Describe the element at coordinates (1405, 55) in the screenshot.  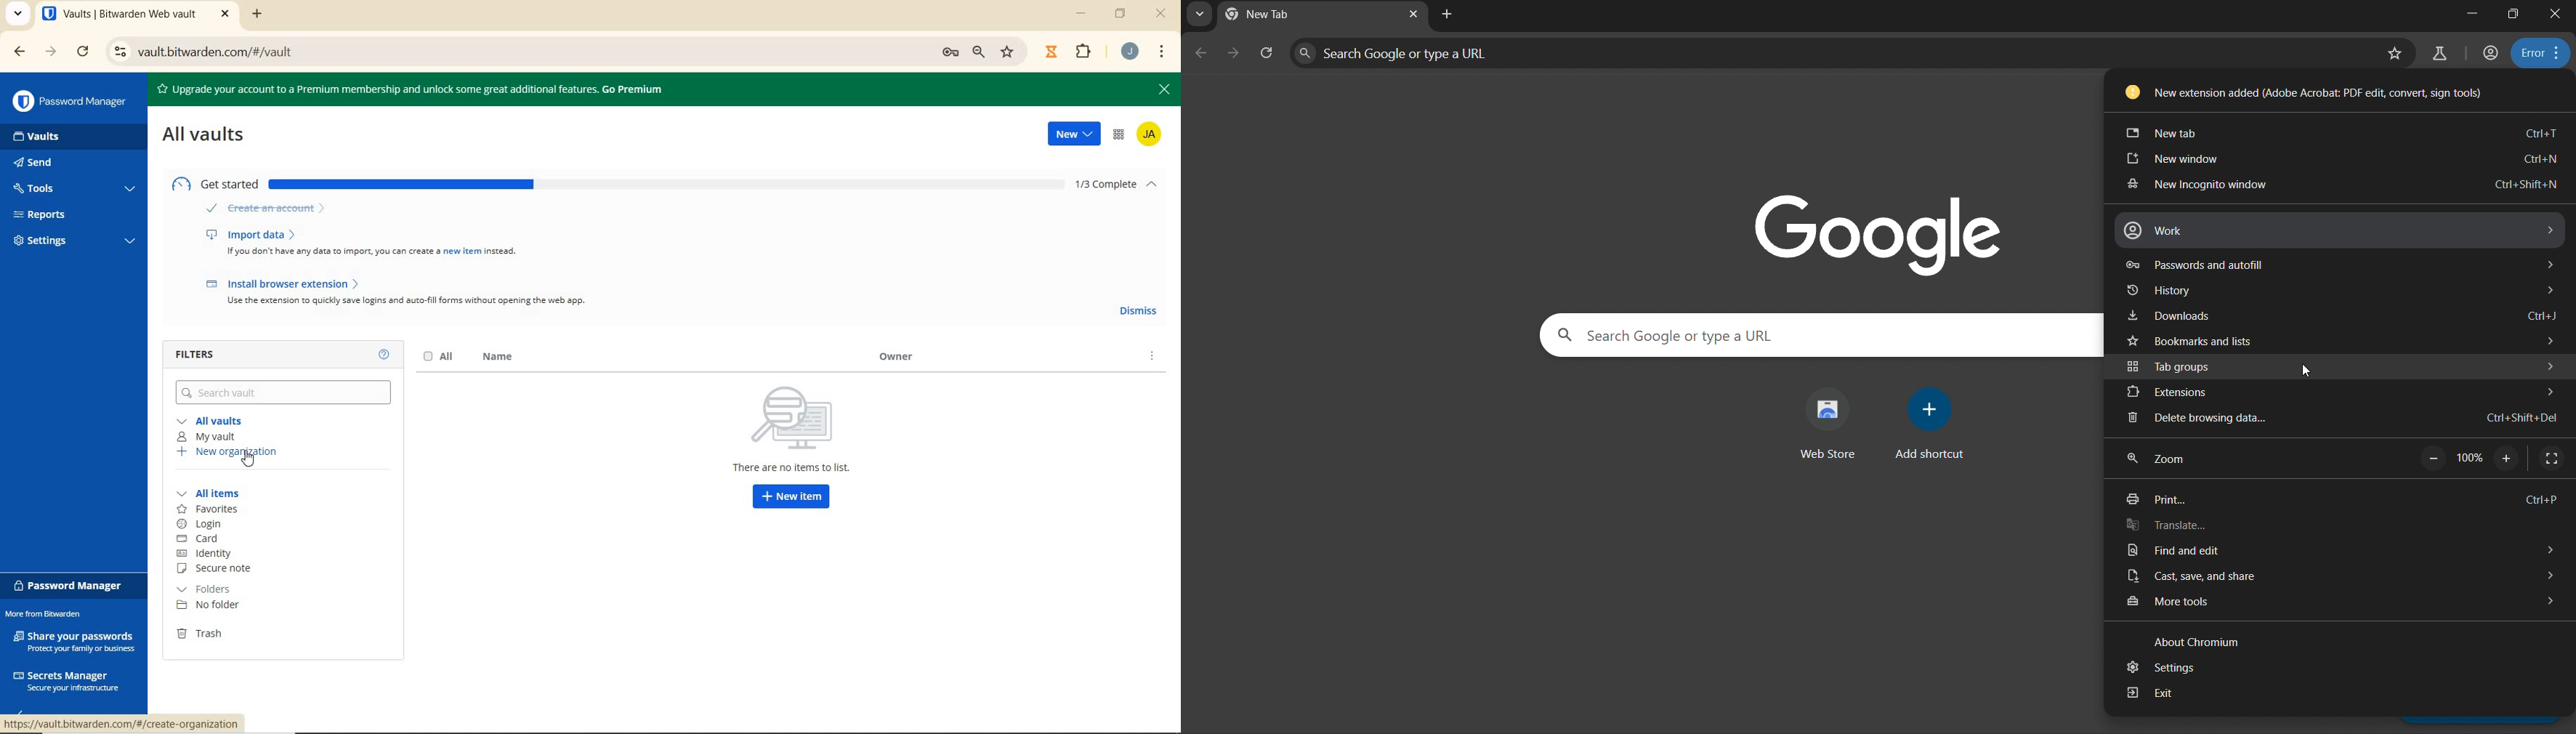
I see `Search Google or type a URL` at that location.